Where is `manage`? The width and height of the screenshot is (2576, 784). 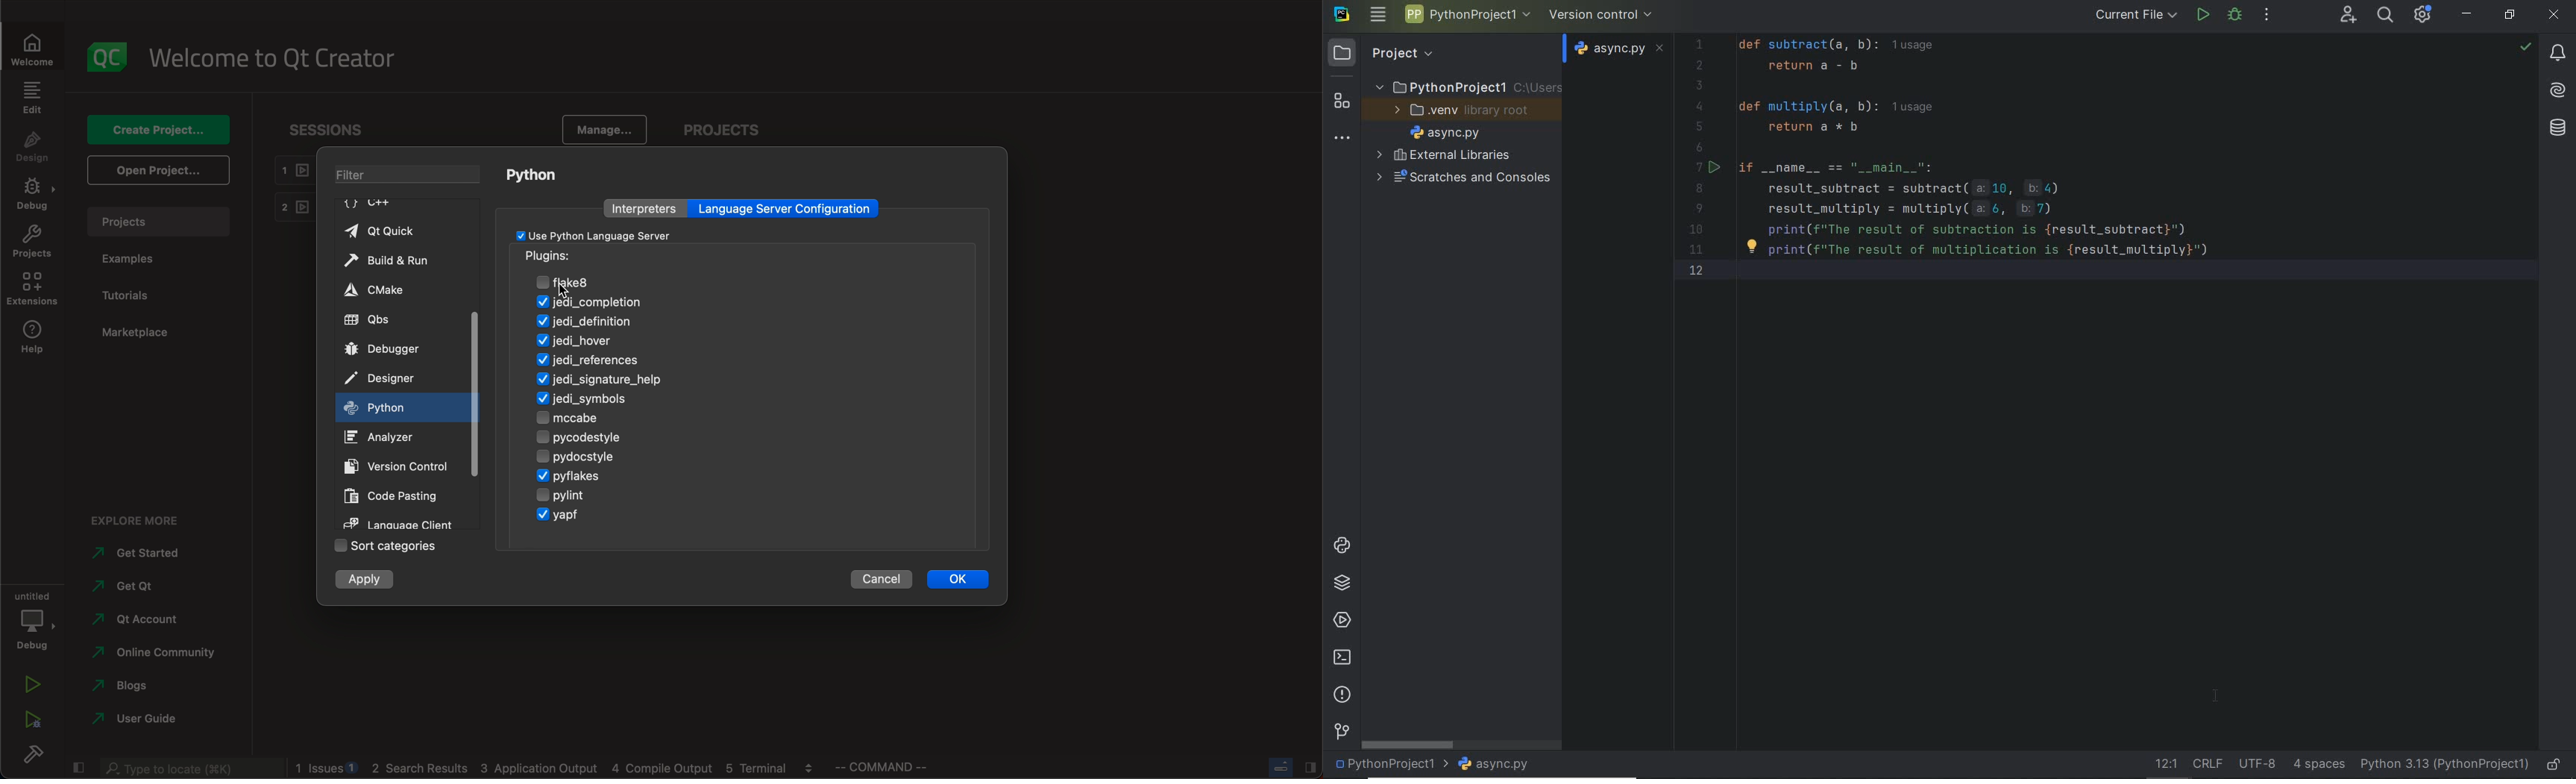
manage is located at coordinates (605, 129).